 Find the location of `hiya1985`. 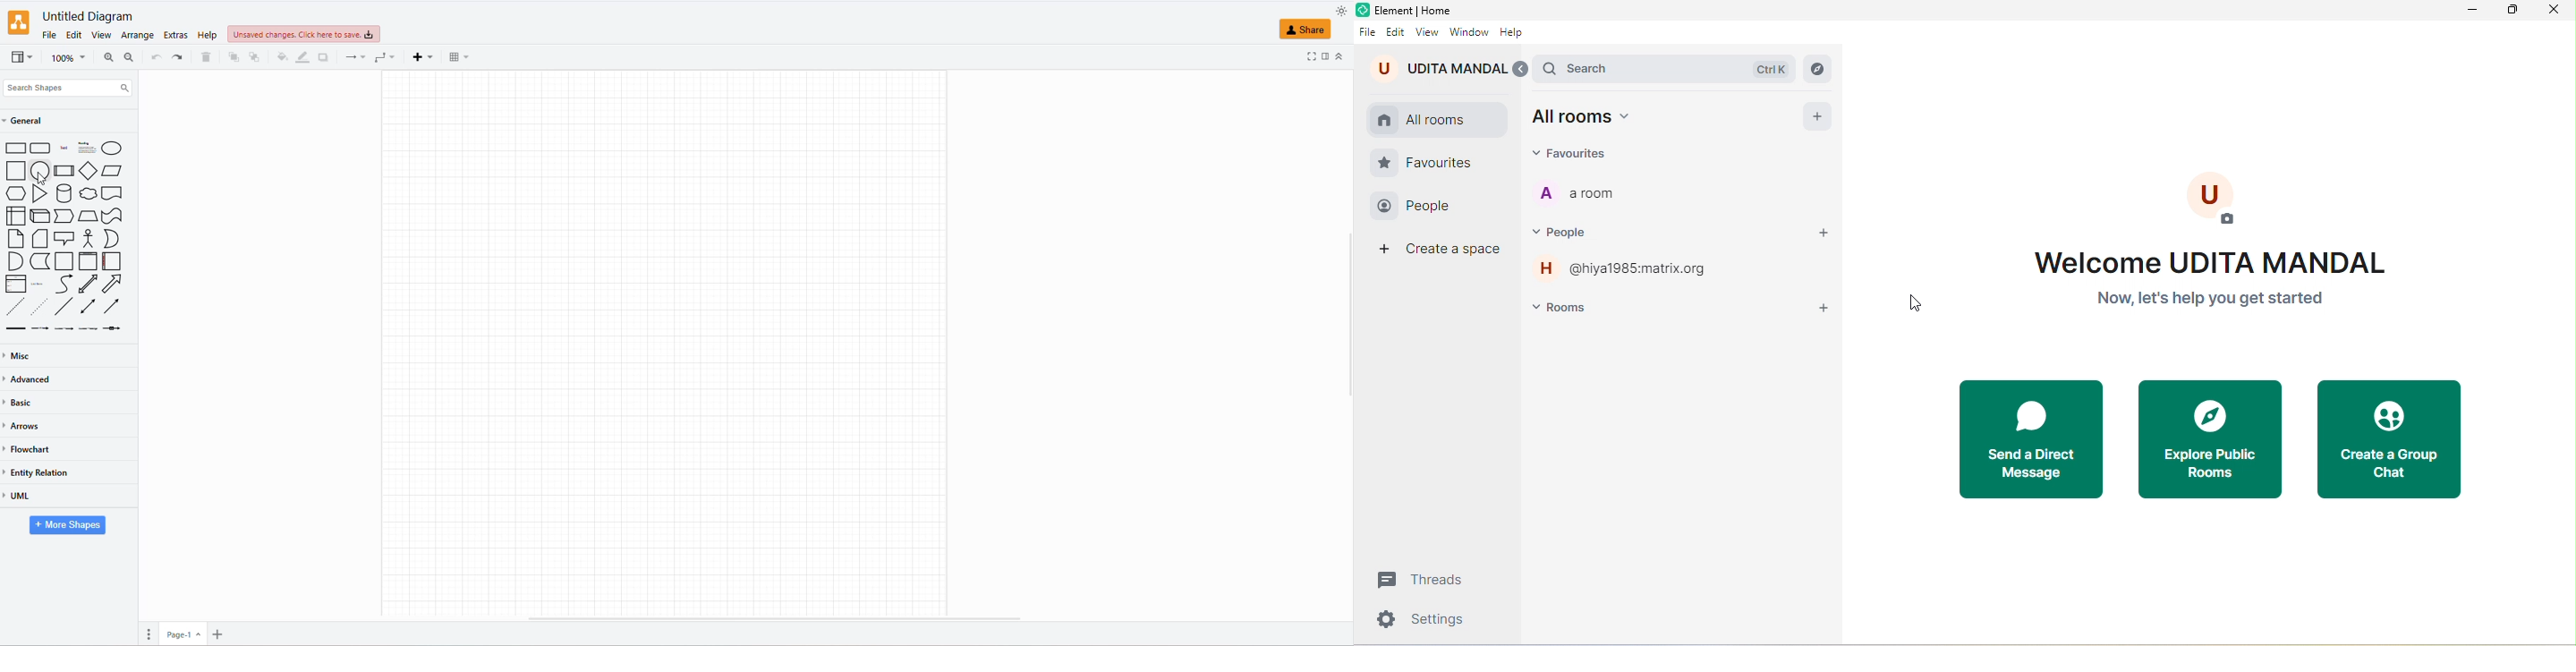

hiya1985 is located at coordinates (1627, 268).